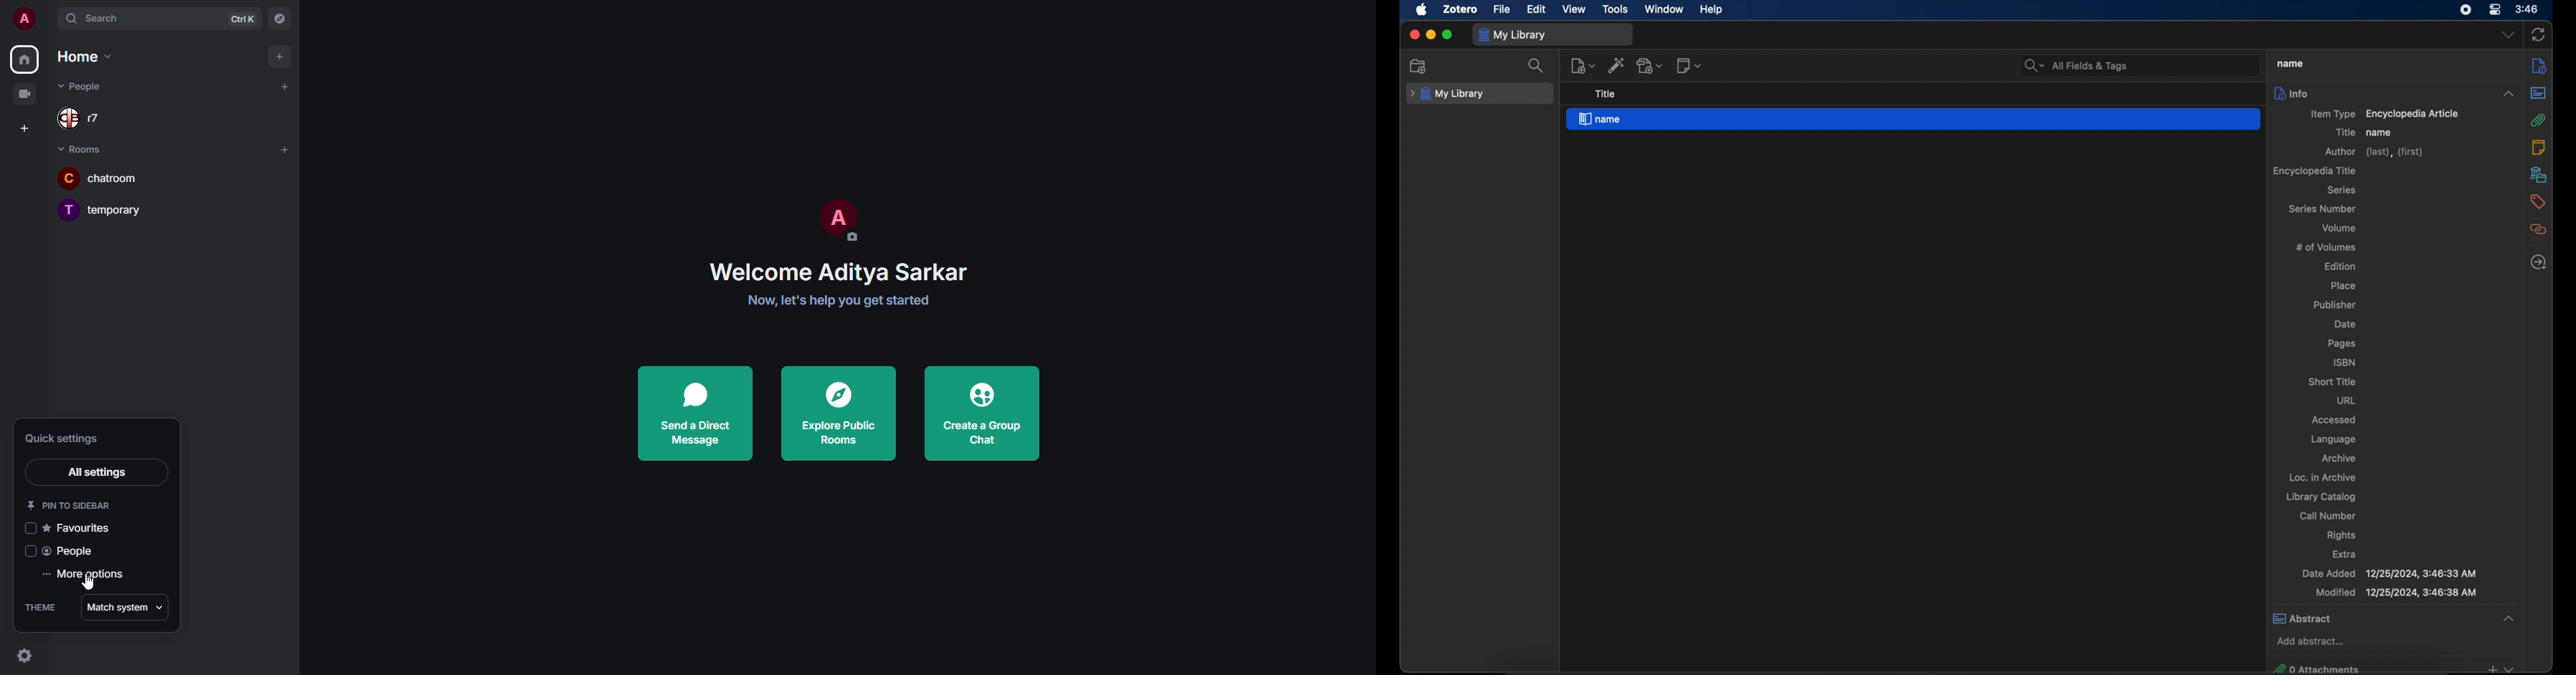 The image size is (2576, 700). I want to click on home, so click(86, 56).